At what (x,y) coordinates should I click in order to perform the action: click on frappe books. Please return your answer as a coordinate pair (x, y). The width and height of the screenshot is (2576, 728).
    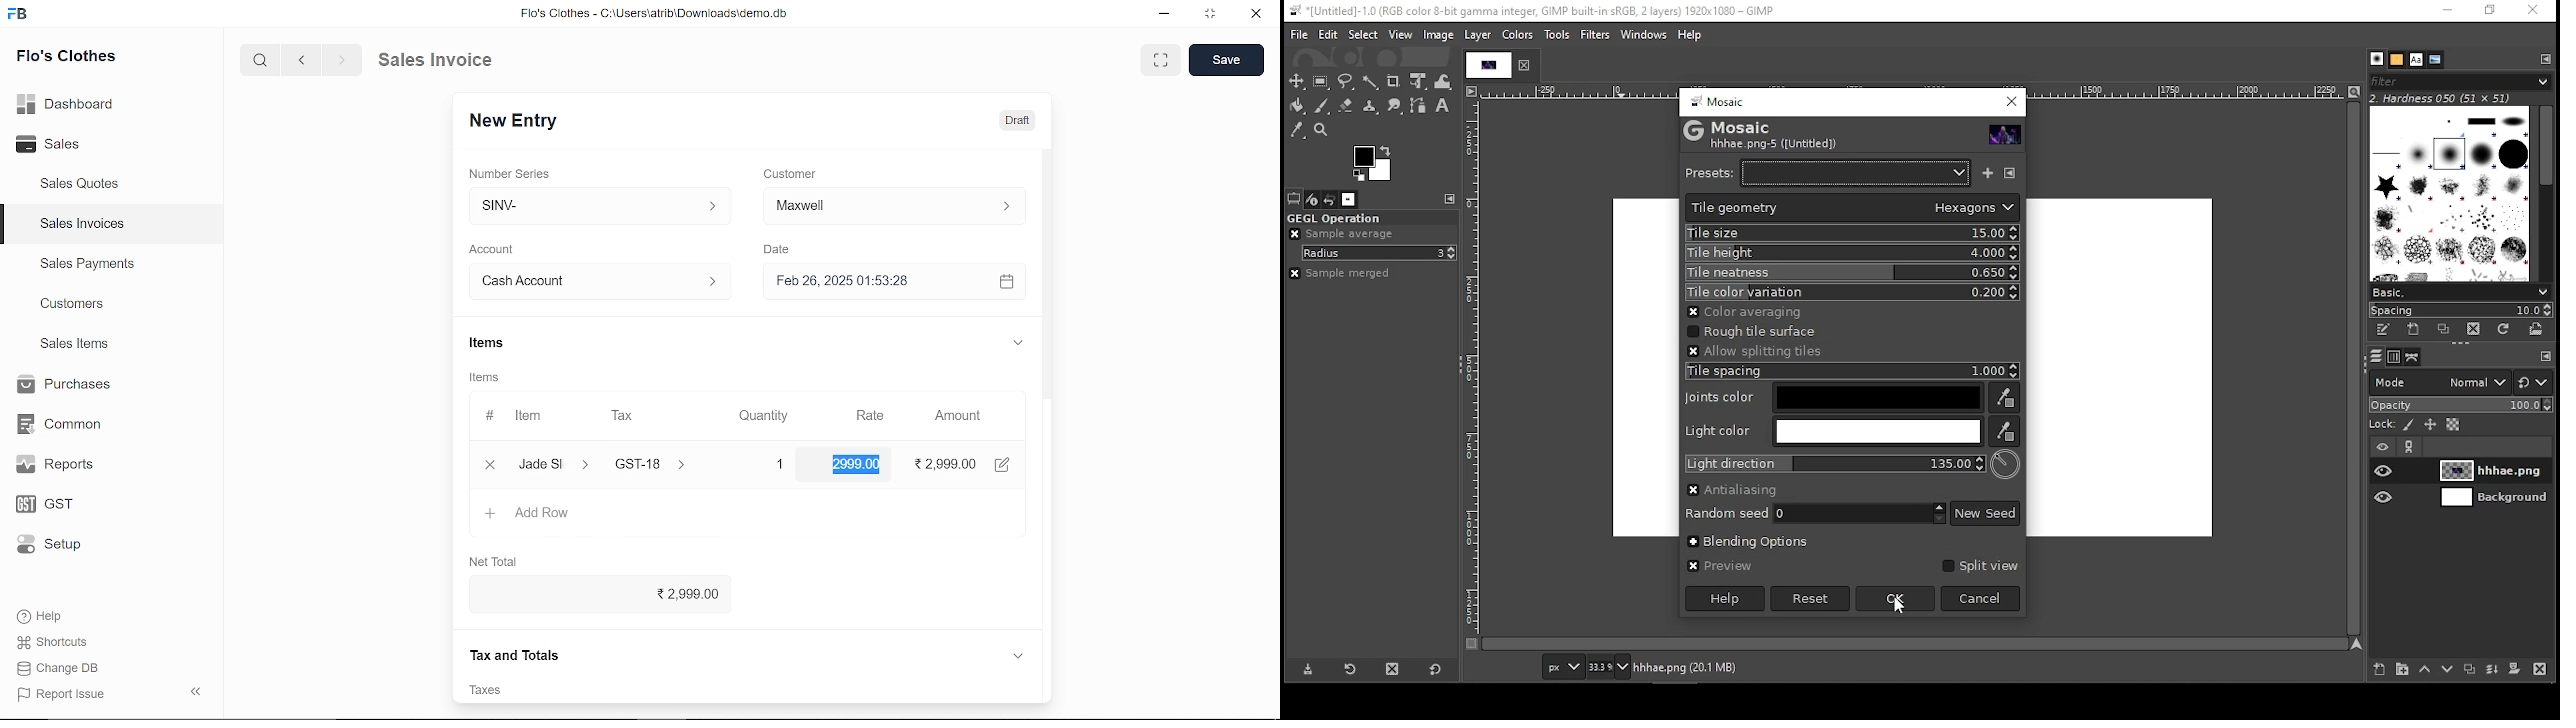
    Looking at the image, I should click on (18, 16).